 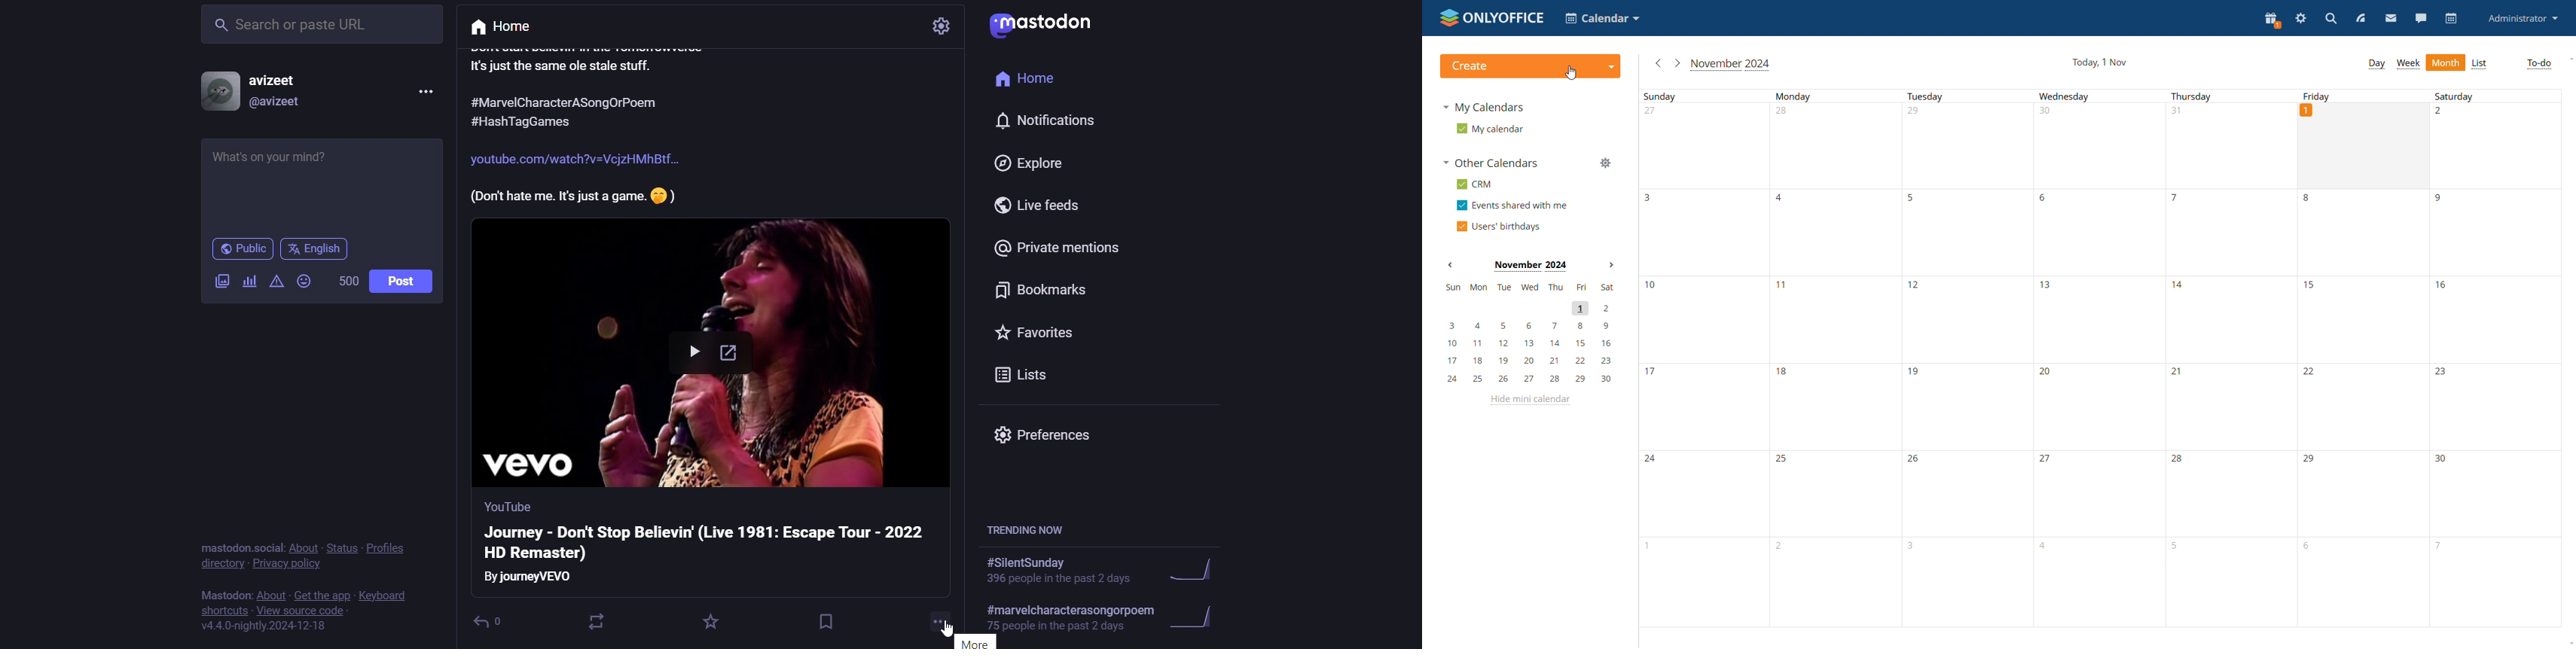 I want to click on bookmark, so click(x=822, y=620).